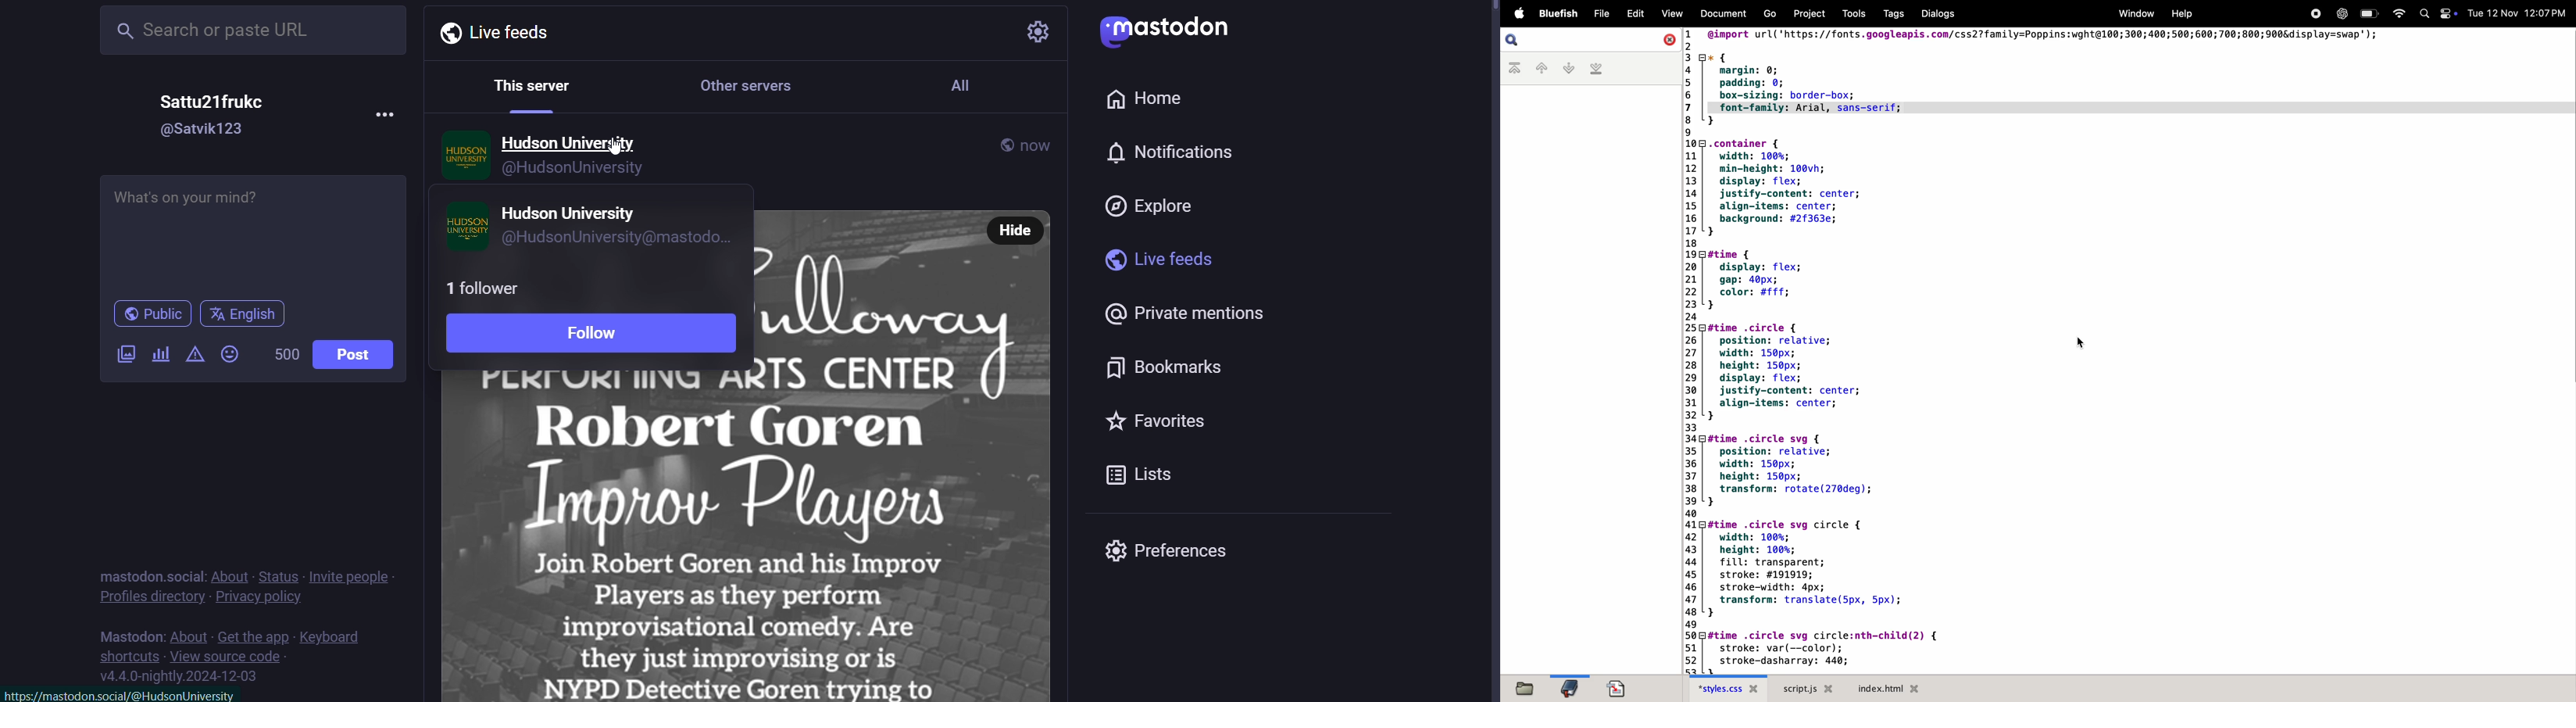  Describe the element at coordinates (130, 577) in the screenshot. I see `mastodon` at that location.